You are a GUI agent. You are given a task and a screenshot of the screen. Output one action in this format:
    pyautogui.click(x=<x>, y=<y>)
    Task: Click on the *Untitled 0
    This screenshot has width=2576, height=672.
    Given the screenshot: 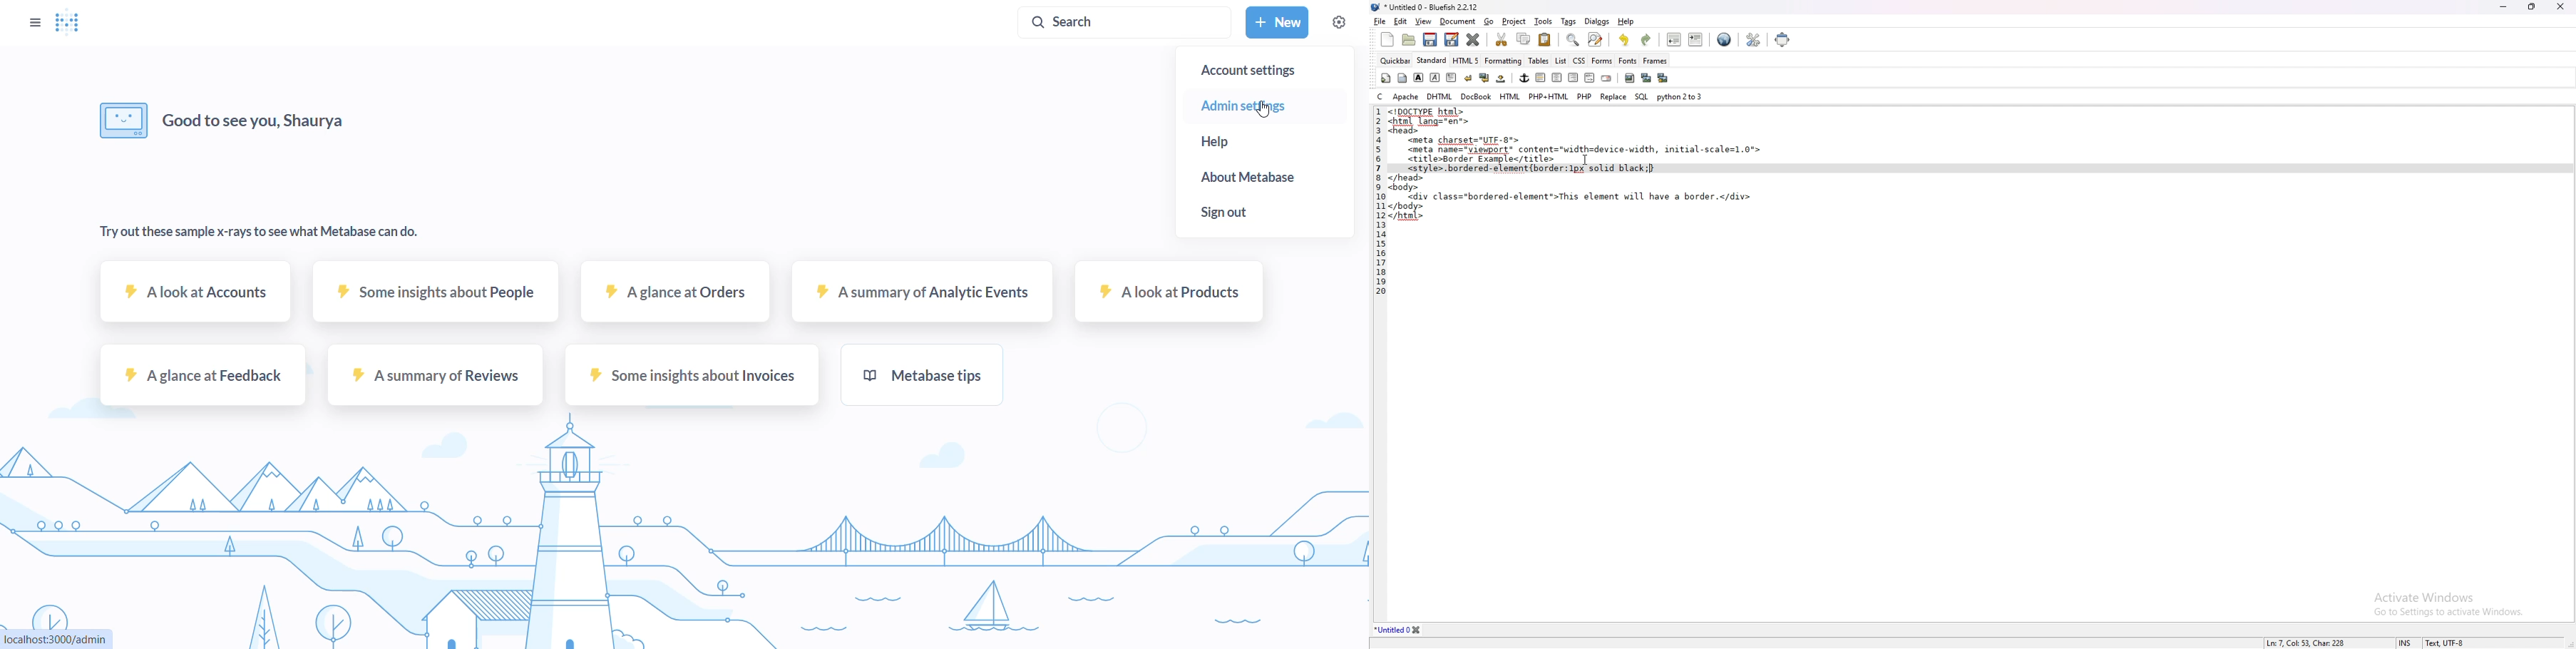 What is the action you would take?
    pyautogui.click(x=1399, y=630)
    